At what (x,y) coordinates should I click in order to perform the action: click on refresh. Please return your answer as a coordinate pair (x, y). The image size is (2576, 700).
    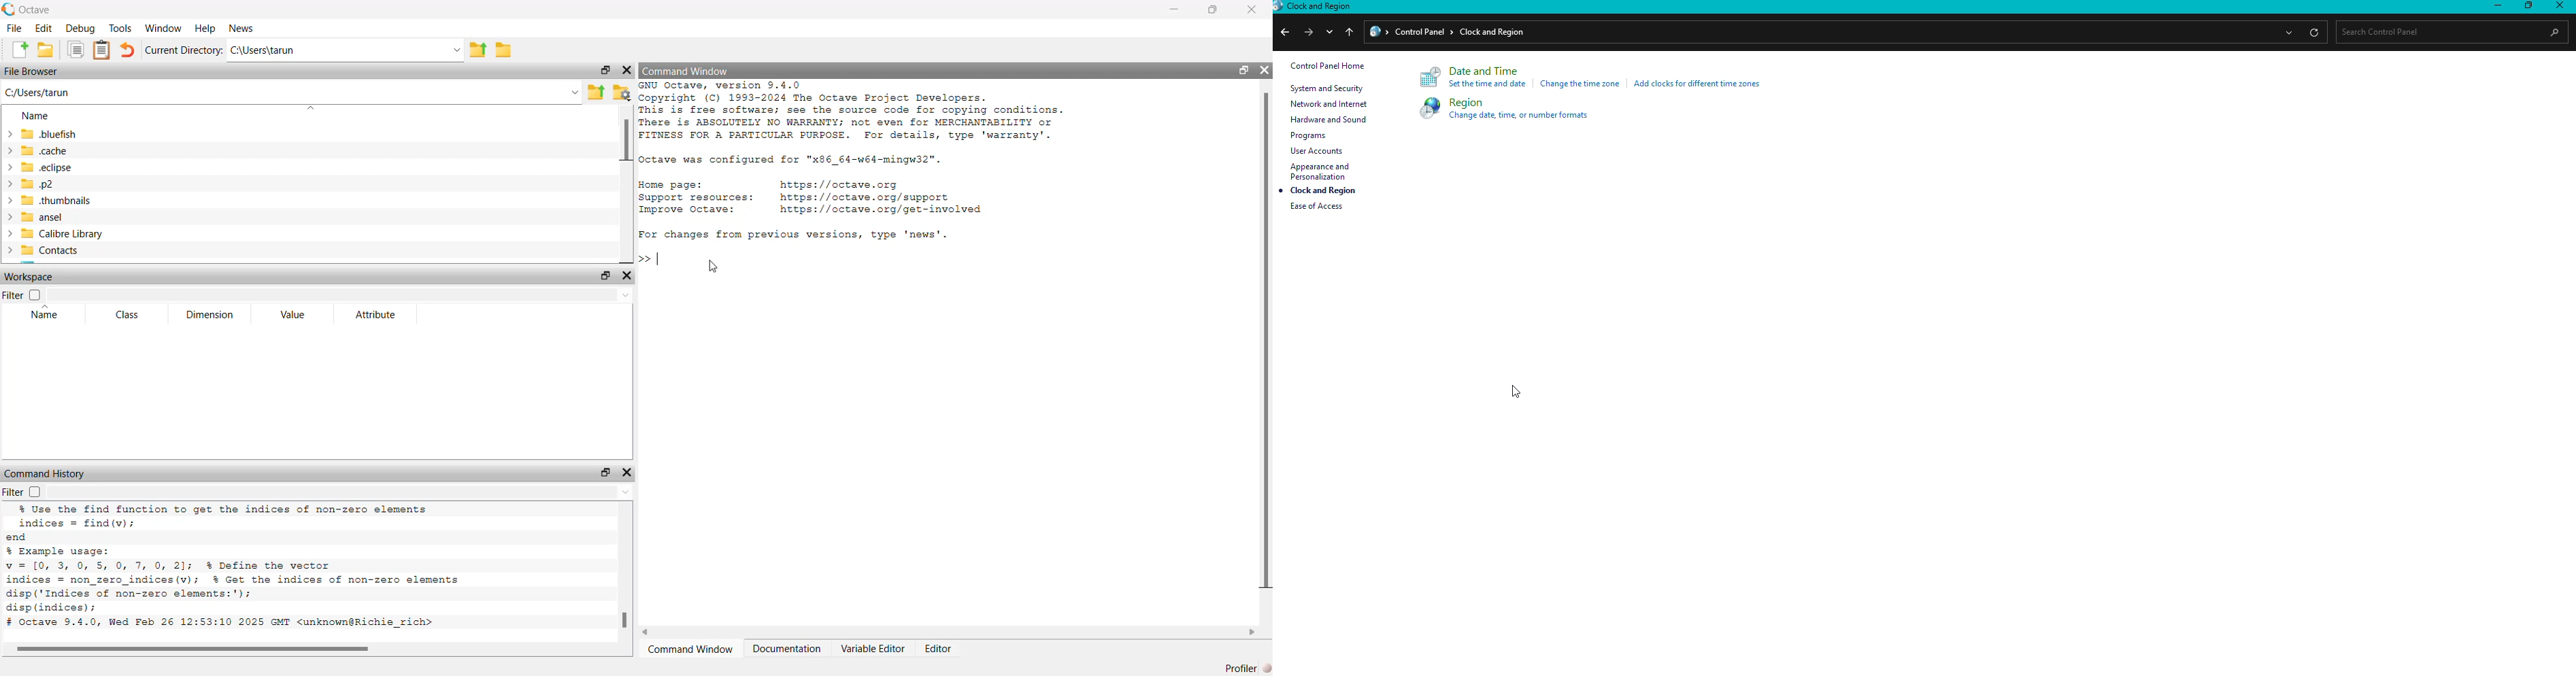
    Looking at the image, I should click on (2313, 32).